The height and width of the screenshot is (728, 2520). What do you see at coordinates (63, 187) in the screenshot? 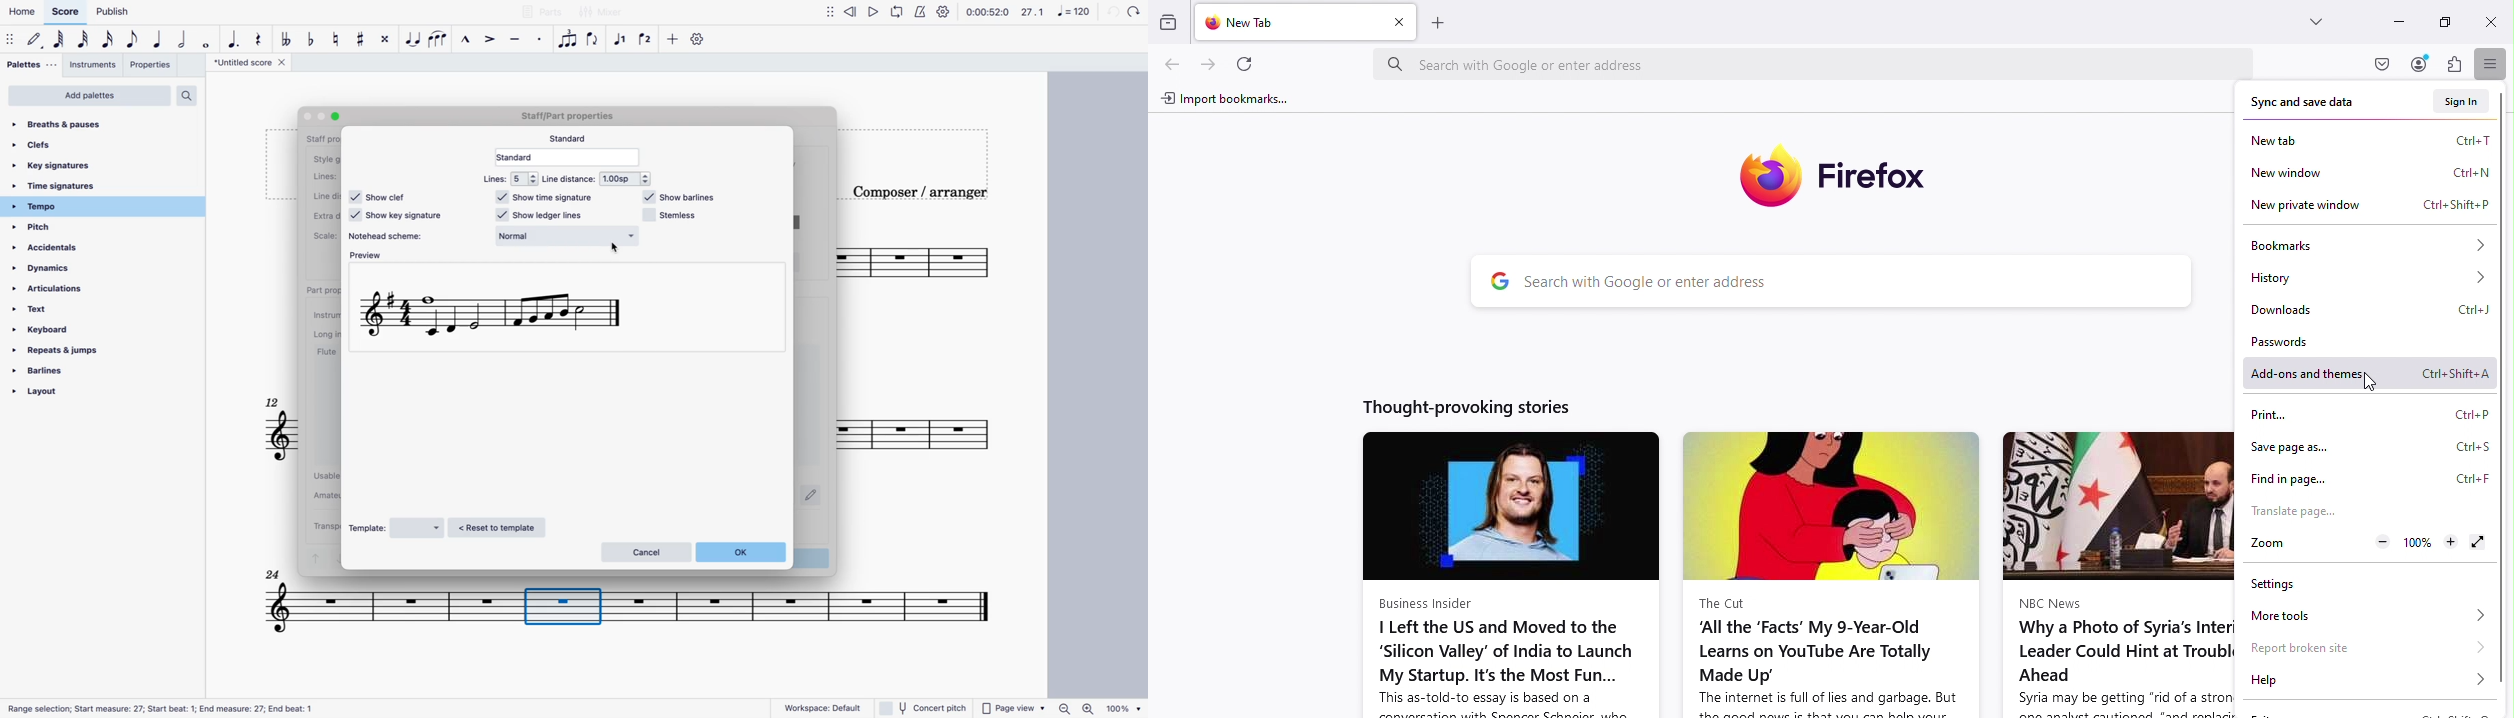
I see `time signatures` at bounding box center [63, 187].